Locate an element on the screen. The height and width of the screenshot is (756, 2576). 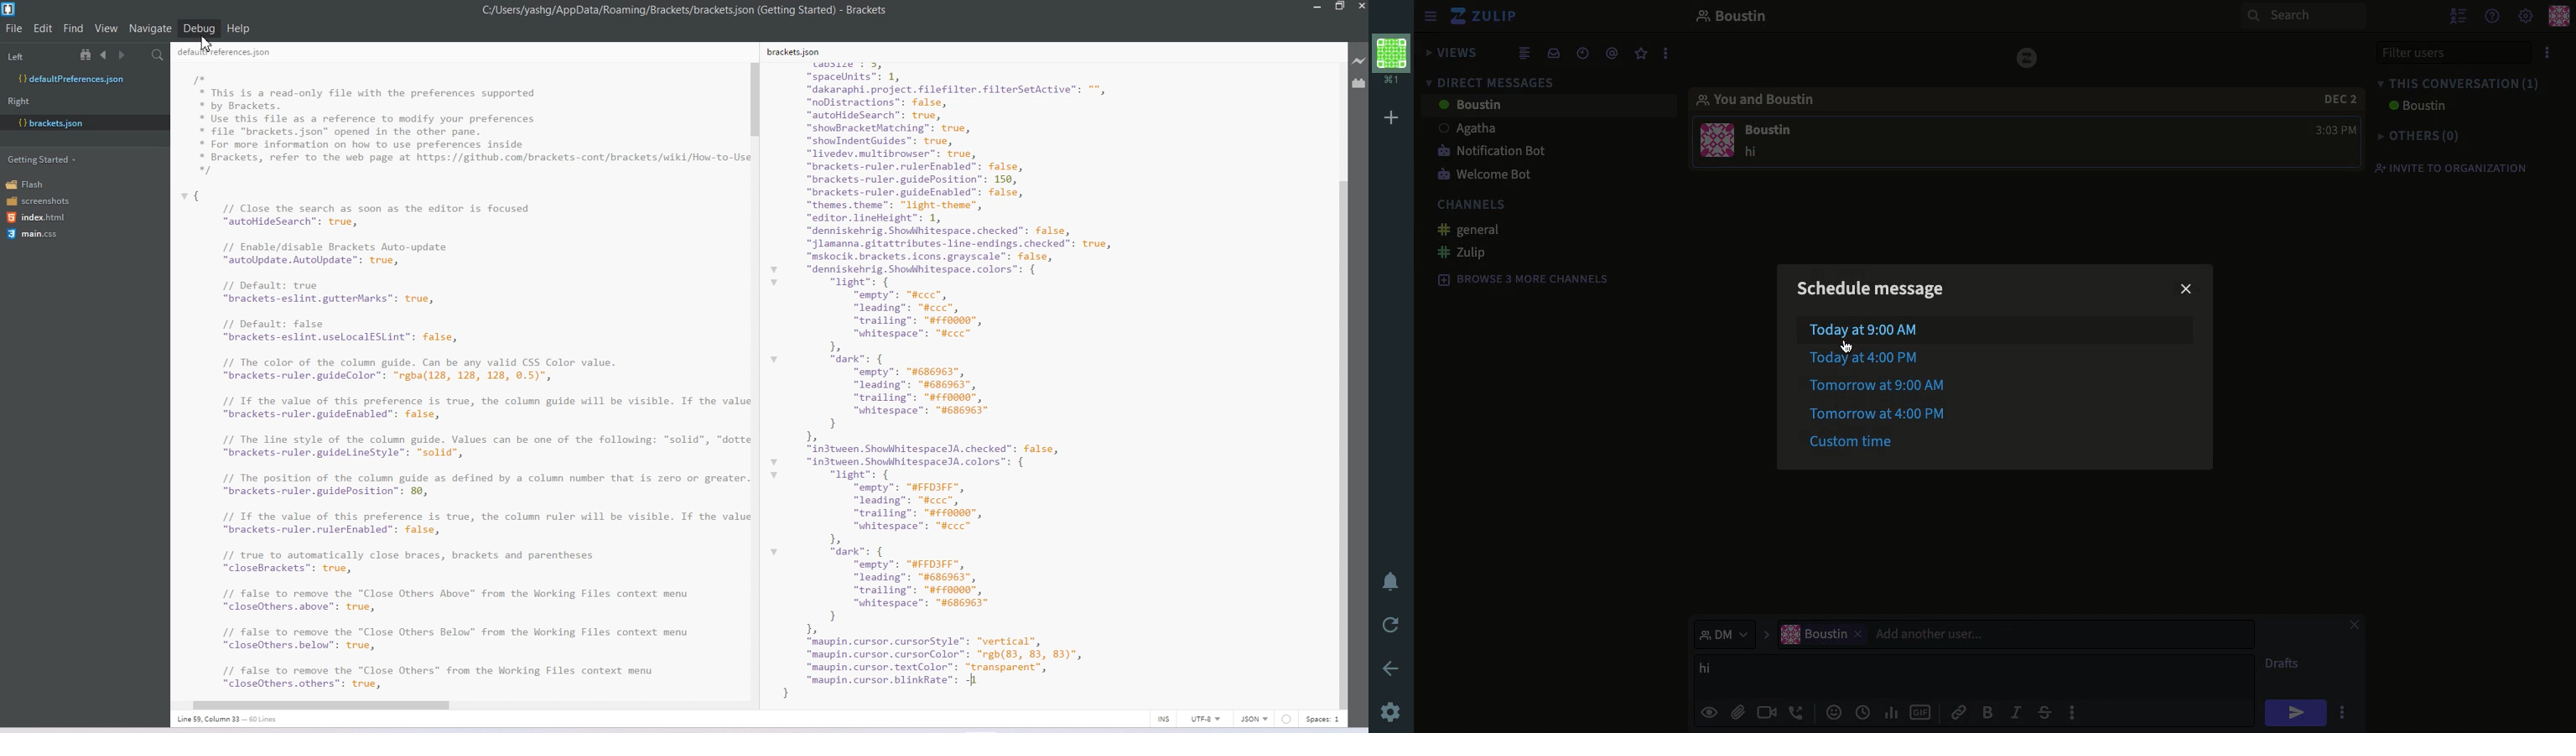
options is located at coordinates (2547, 53).